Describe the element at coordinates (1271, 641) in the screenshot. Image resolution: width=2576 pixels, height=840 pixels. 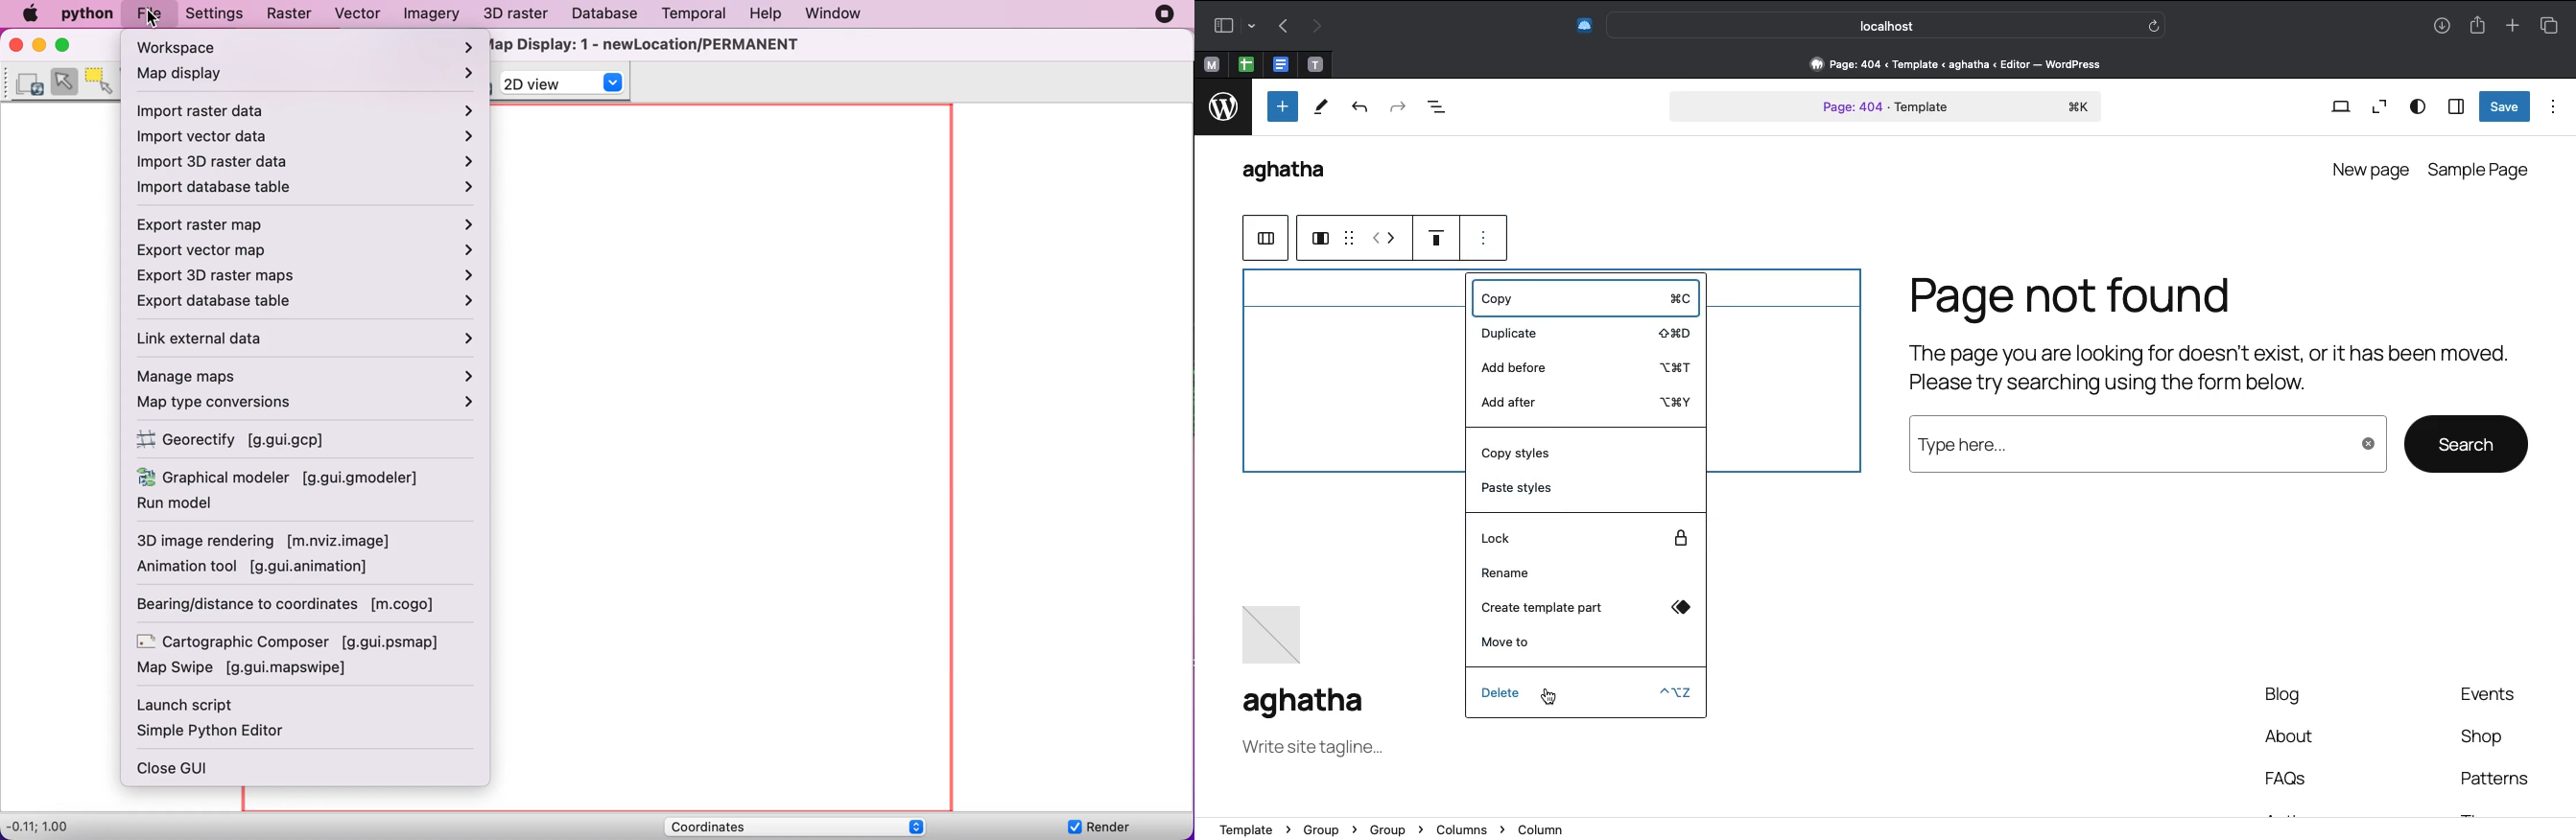
I see `Image` at that location.